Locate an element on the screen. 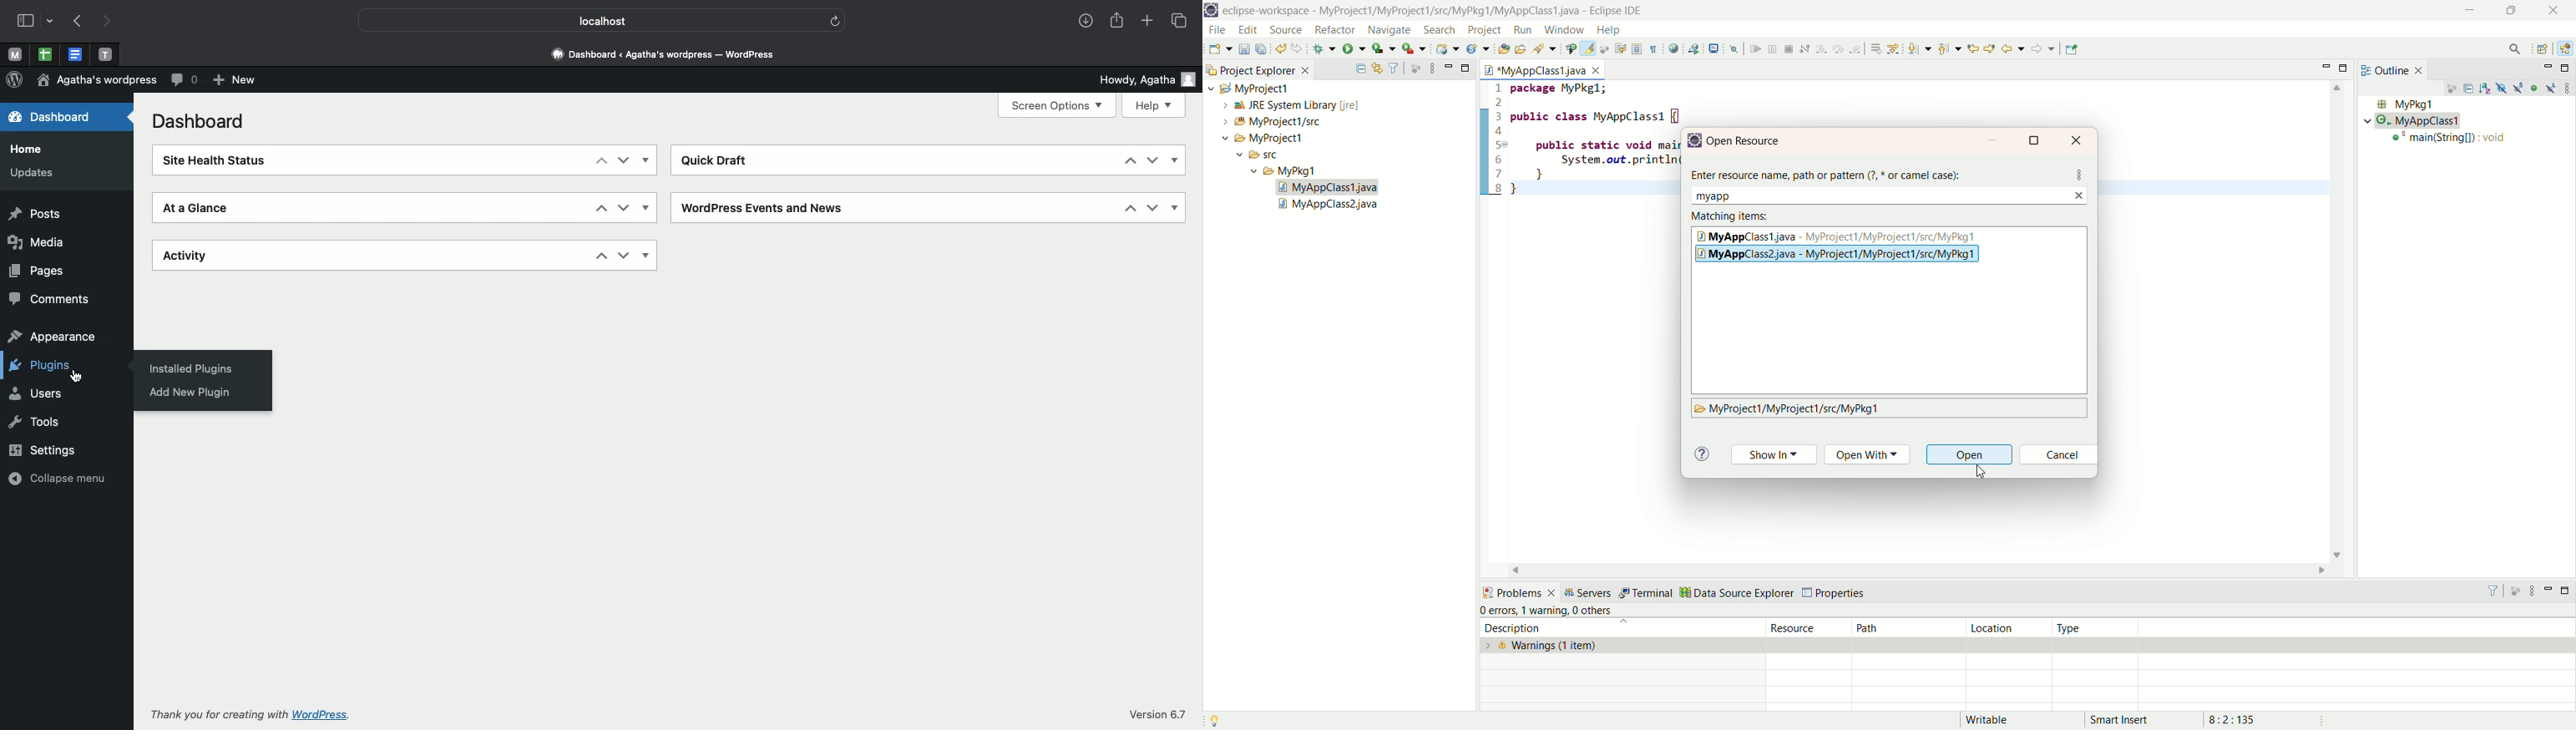 Image resolution: width=2576 pixels, height=756 pixels. refresh is located at coordinates (836, 22).